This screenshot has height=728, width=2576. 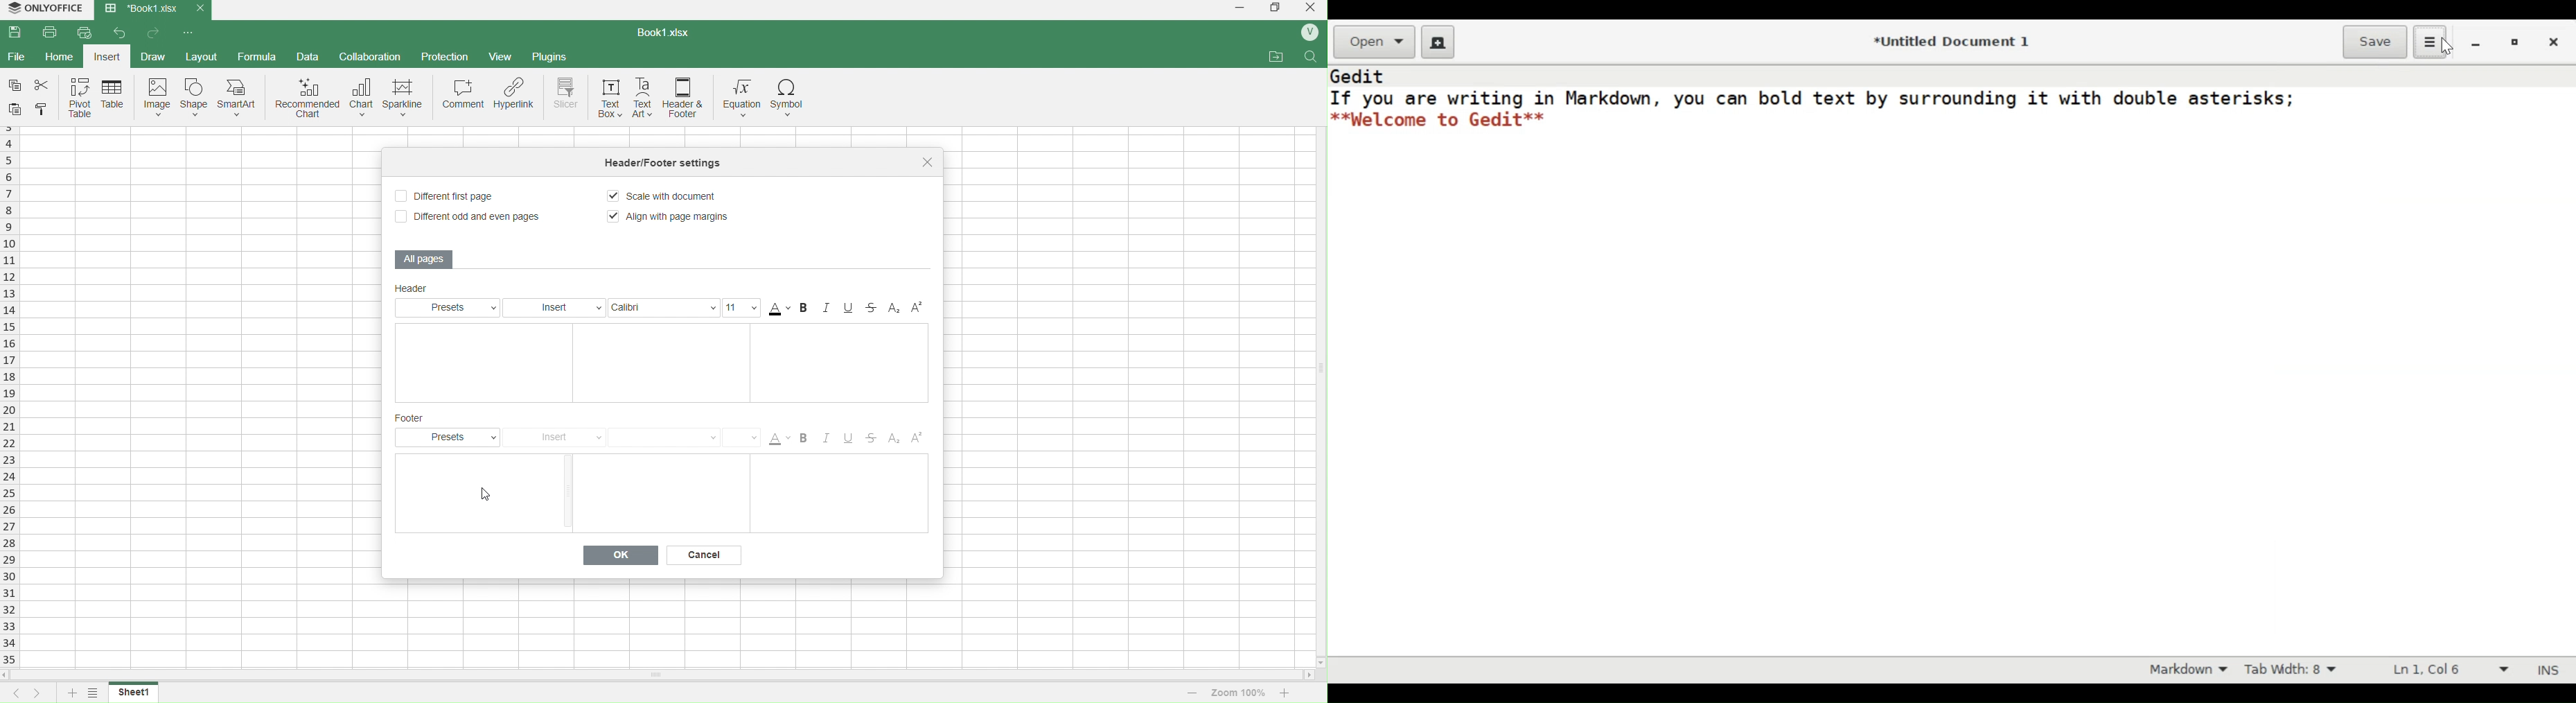 What do you see at coordinates (257, 58) in the screenshot?
I see `formula` at bounding box center [257, 58].